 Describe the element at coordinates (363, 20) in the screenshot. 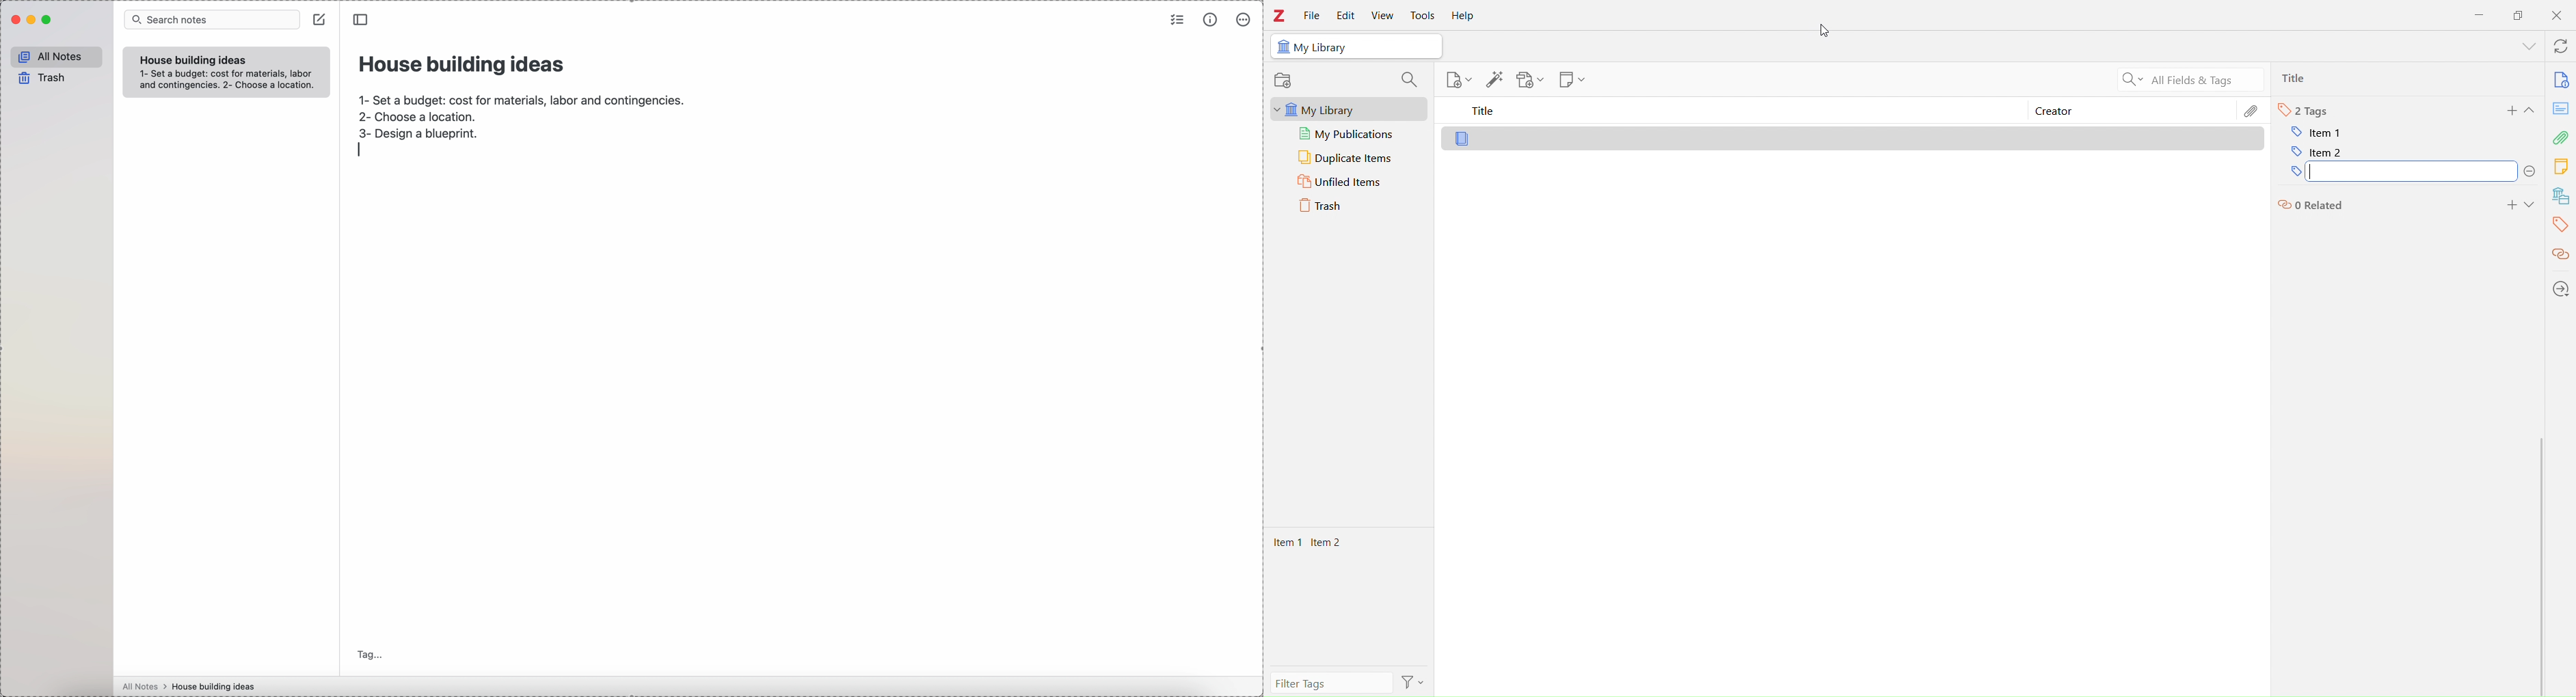

I see `toggle sidebar` at that location.